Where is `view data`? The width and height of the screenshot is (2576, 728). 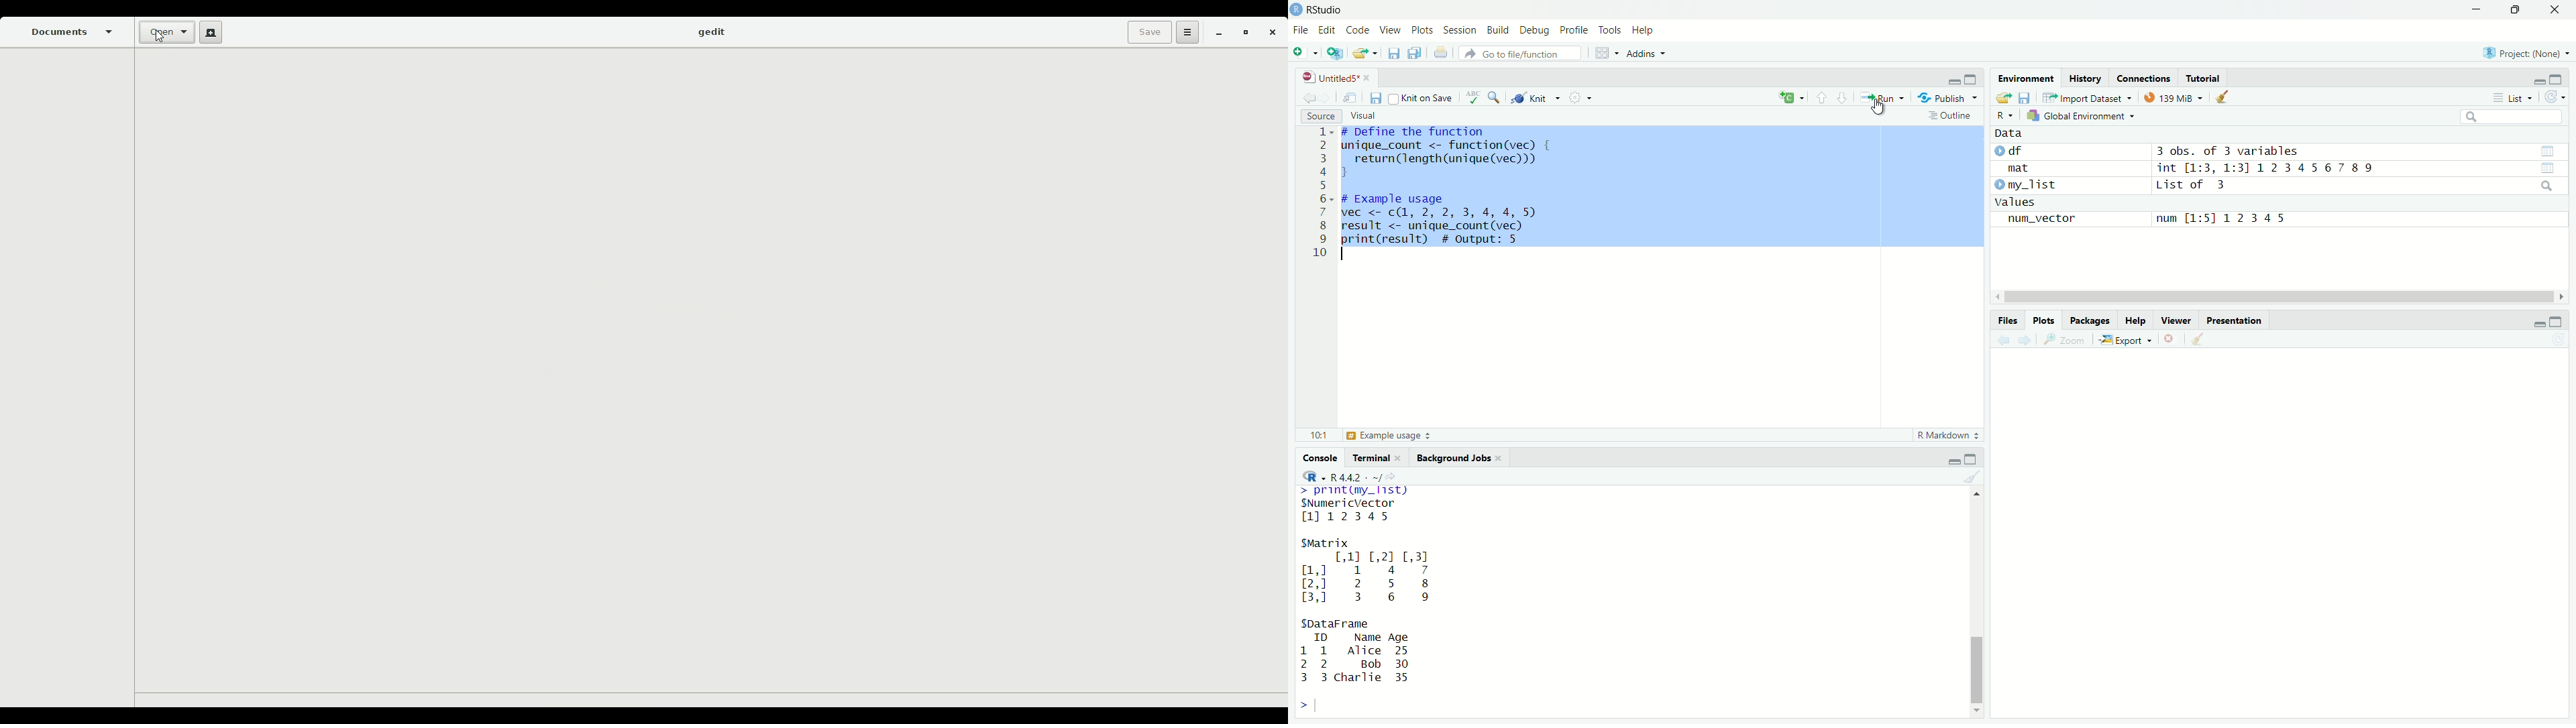
view data is located at coordinates (2547, 150).